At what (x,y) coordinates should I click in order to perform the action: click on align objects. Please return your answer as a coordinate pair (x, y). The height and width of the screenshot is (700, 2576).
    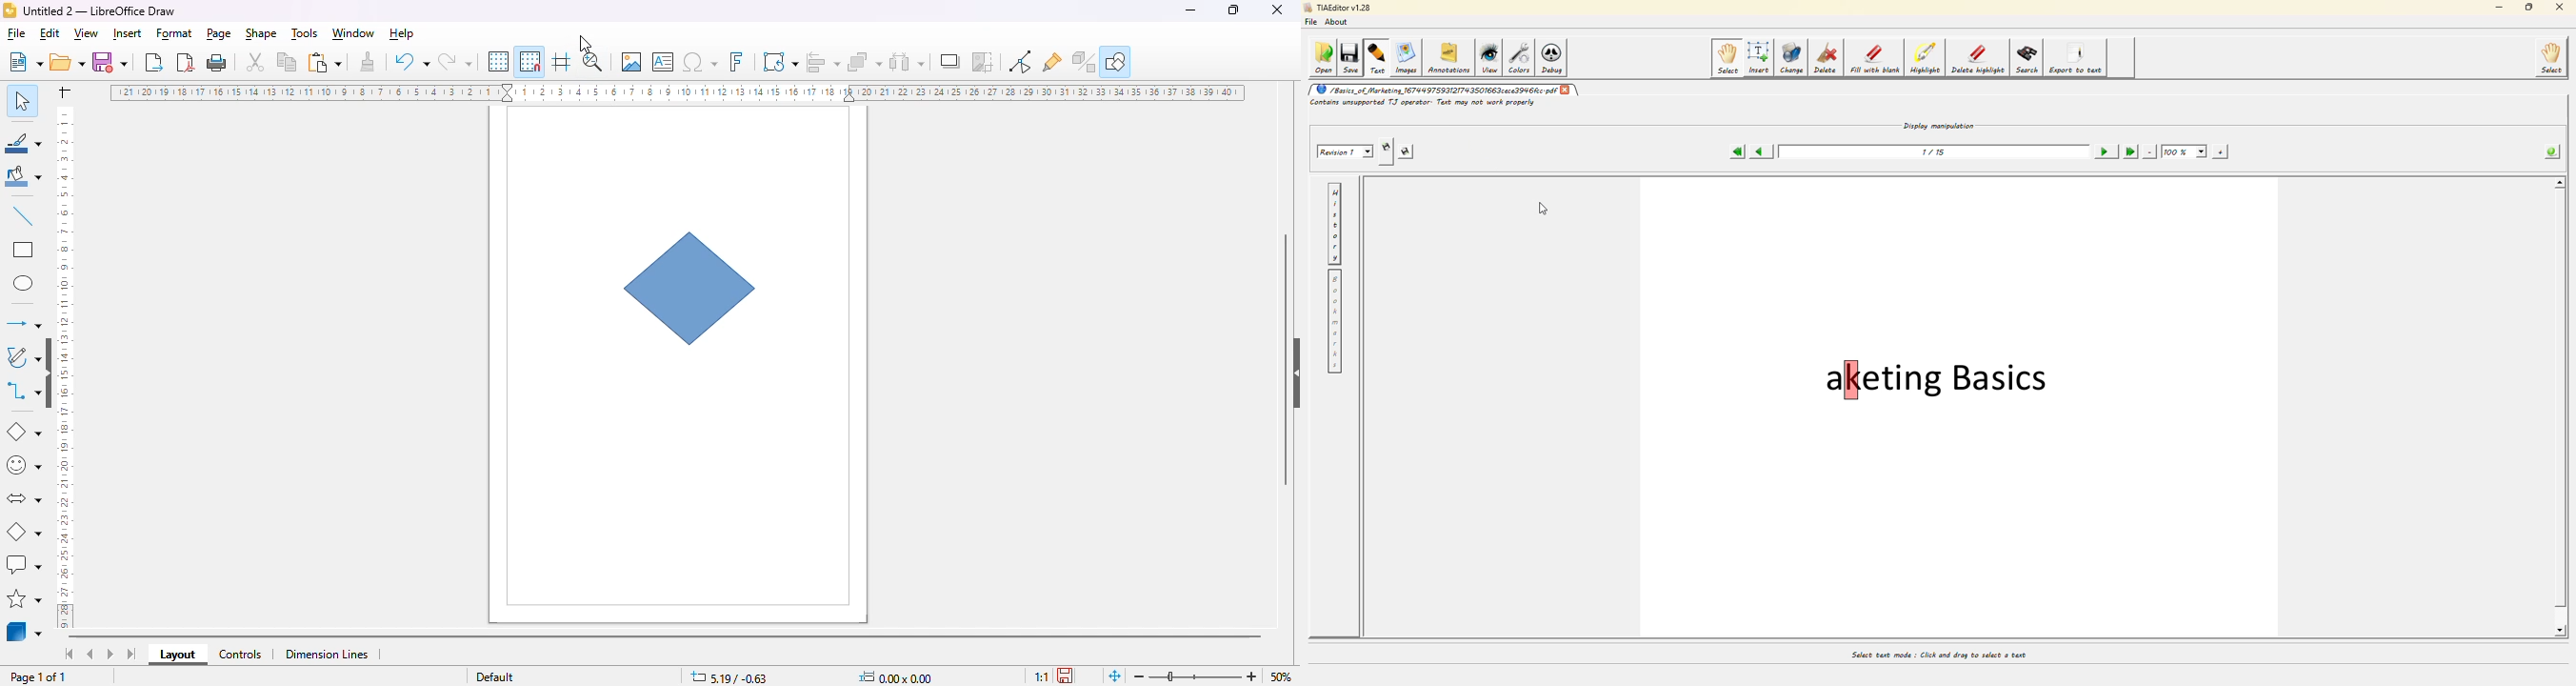
    Looking at the image, I should click on (824, 61).